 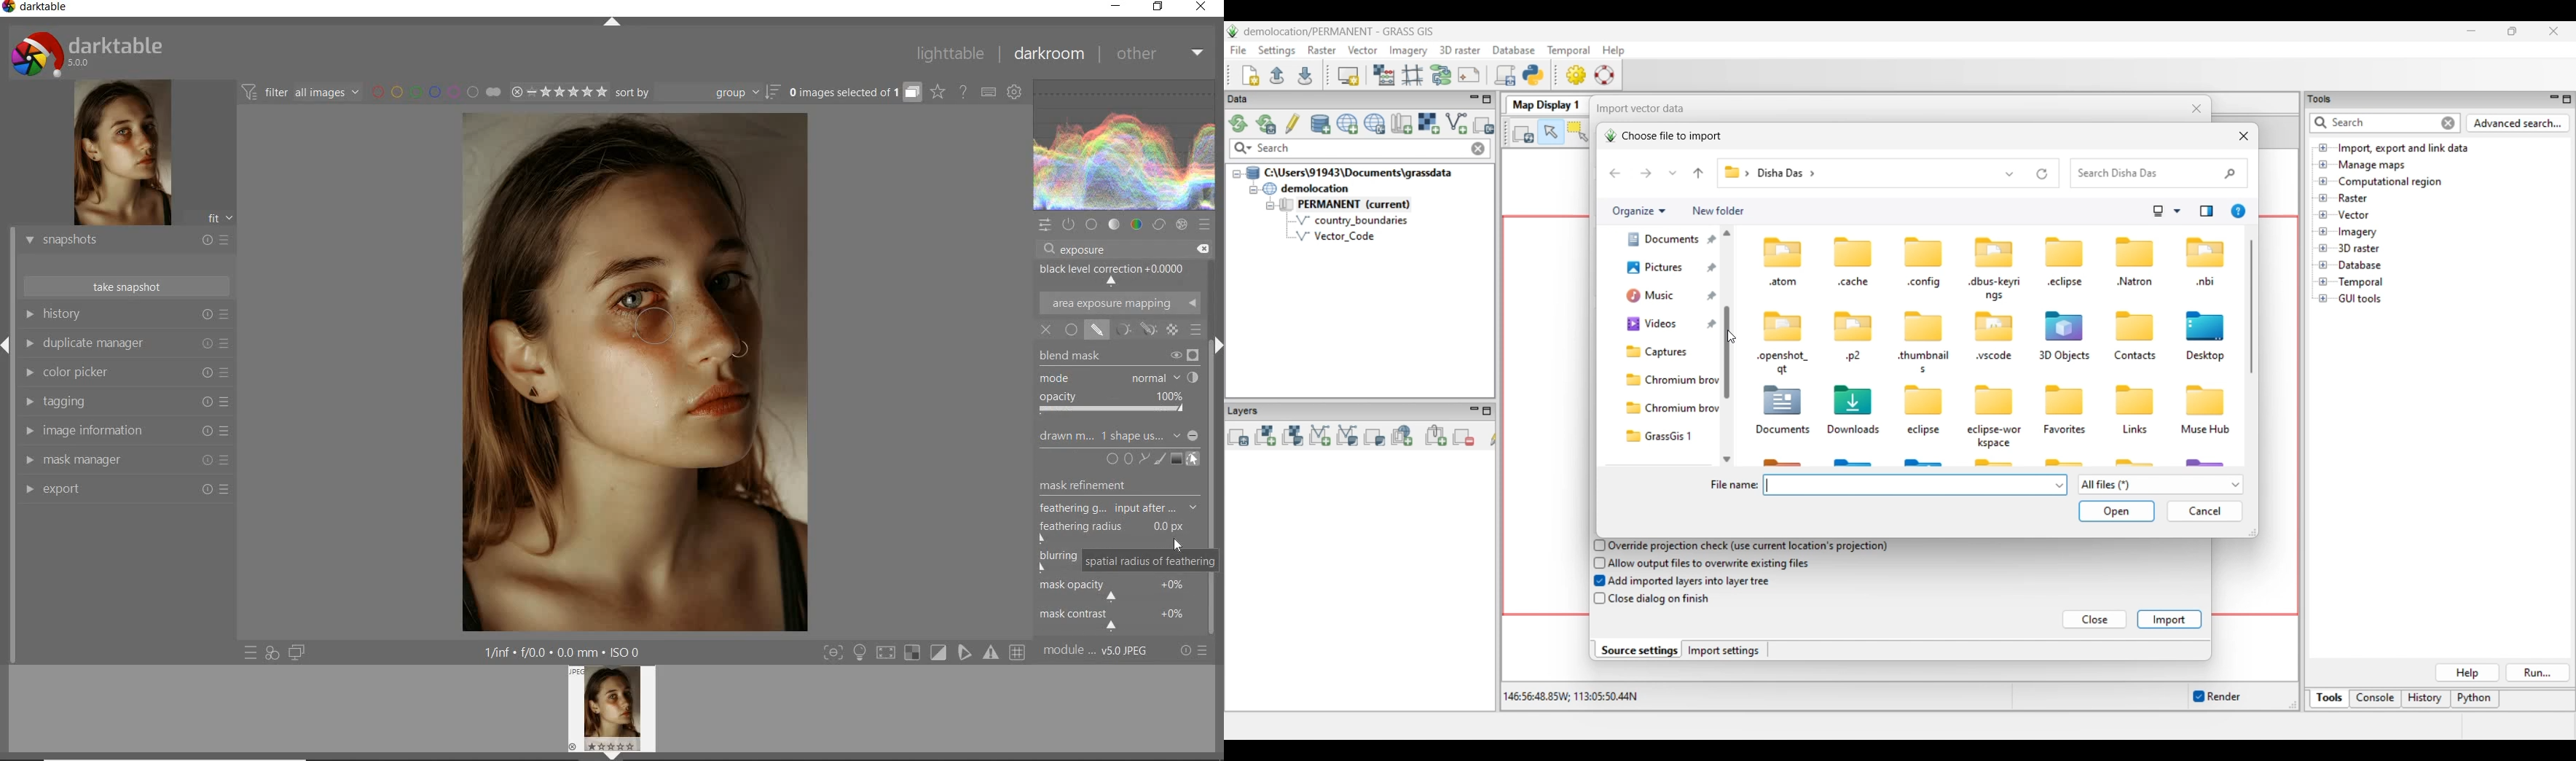 I want to click on snapshots, so click(x=125, y=241).